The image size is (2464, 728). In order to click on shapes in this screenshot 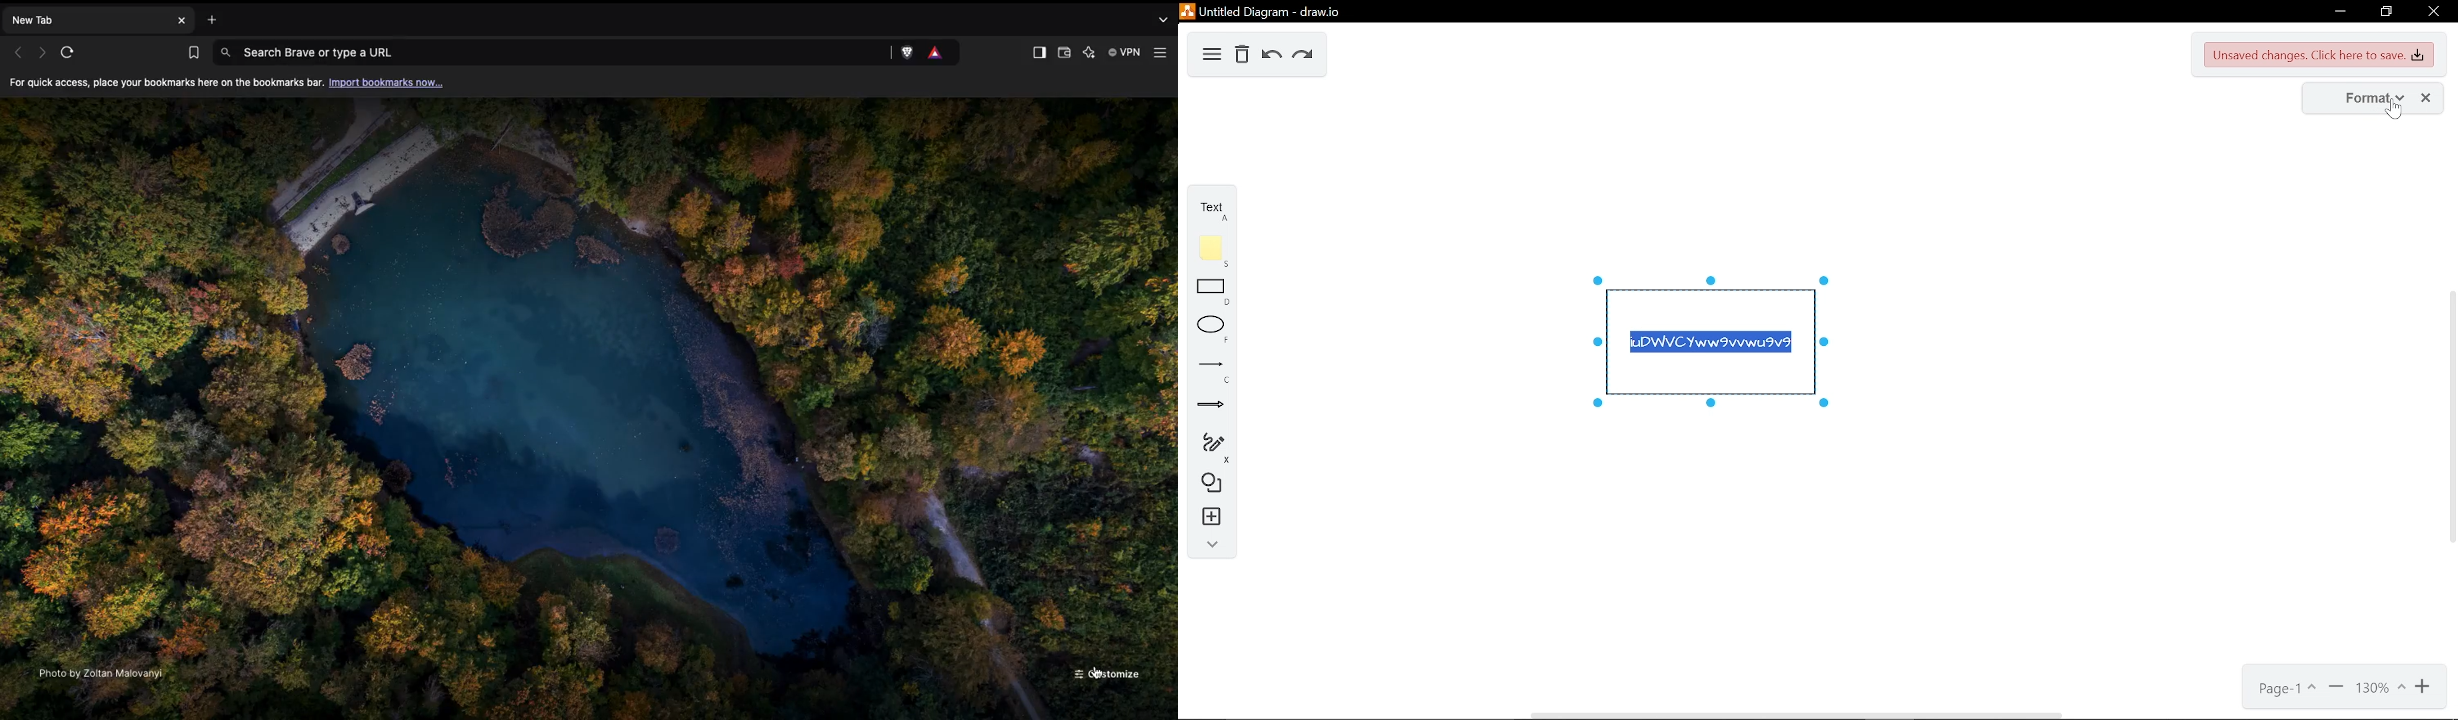, I will do `click(1209, 485)`.